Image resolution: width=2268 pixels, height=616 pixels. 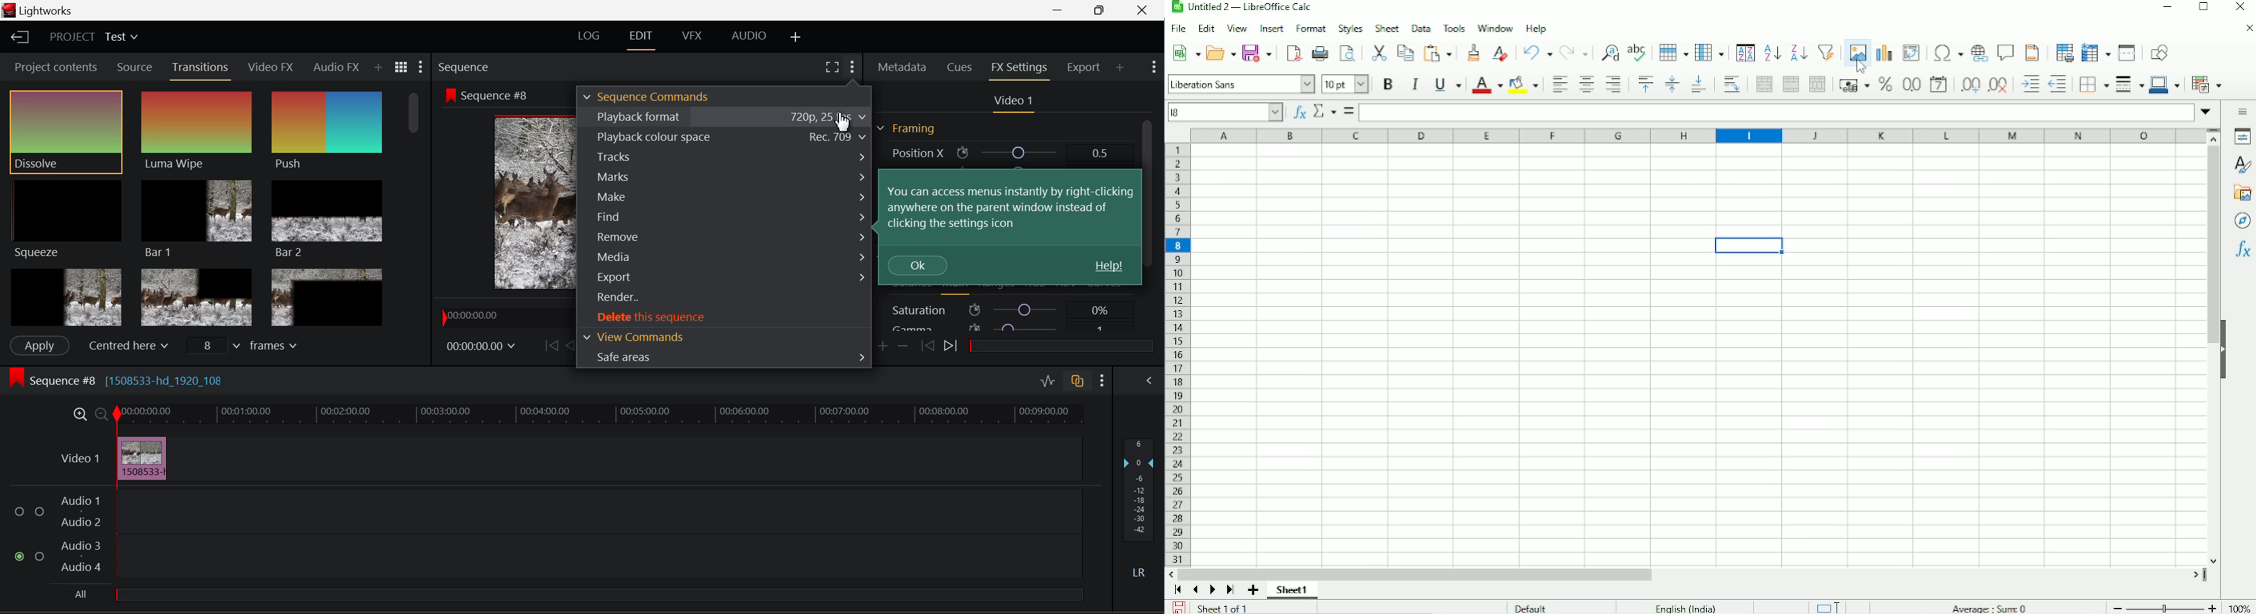 What do you see at coordinates (2129, 86) in the screenshot?
I see `Border styles` at bounding box center [2129, 86].